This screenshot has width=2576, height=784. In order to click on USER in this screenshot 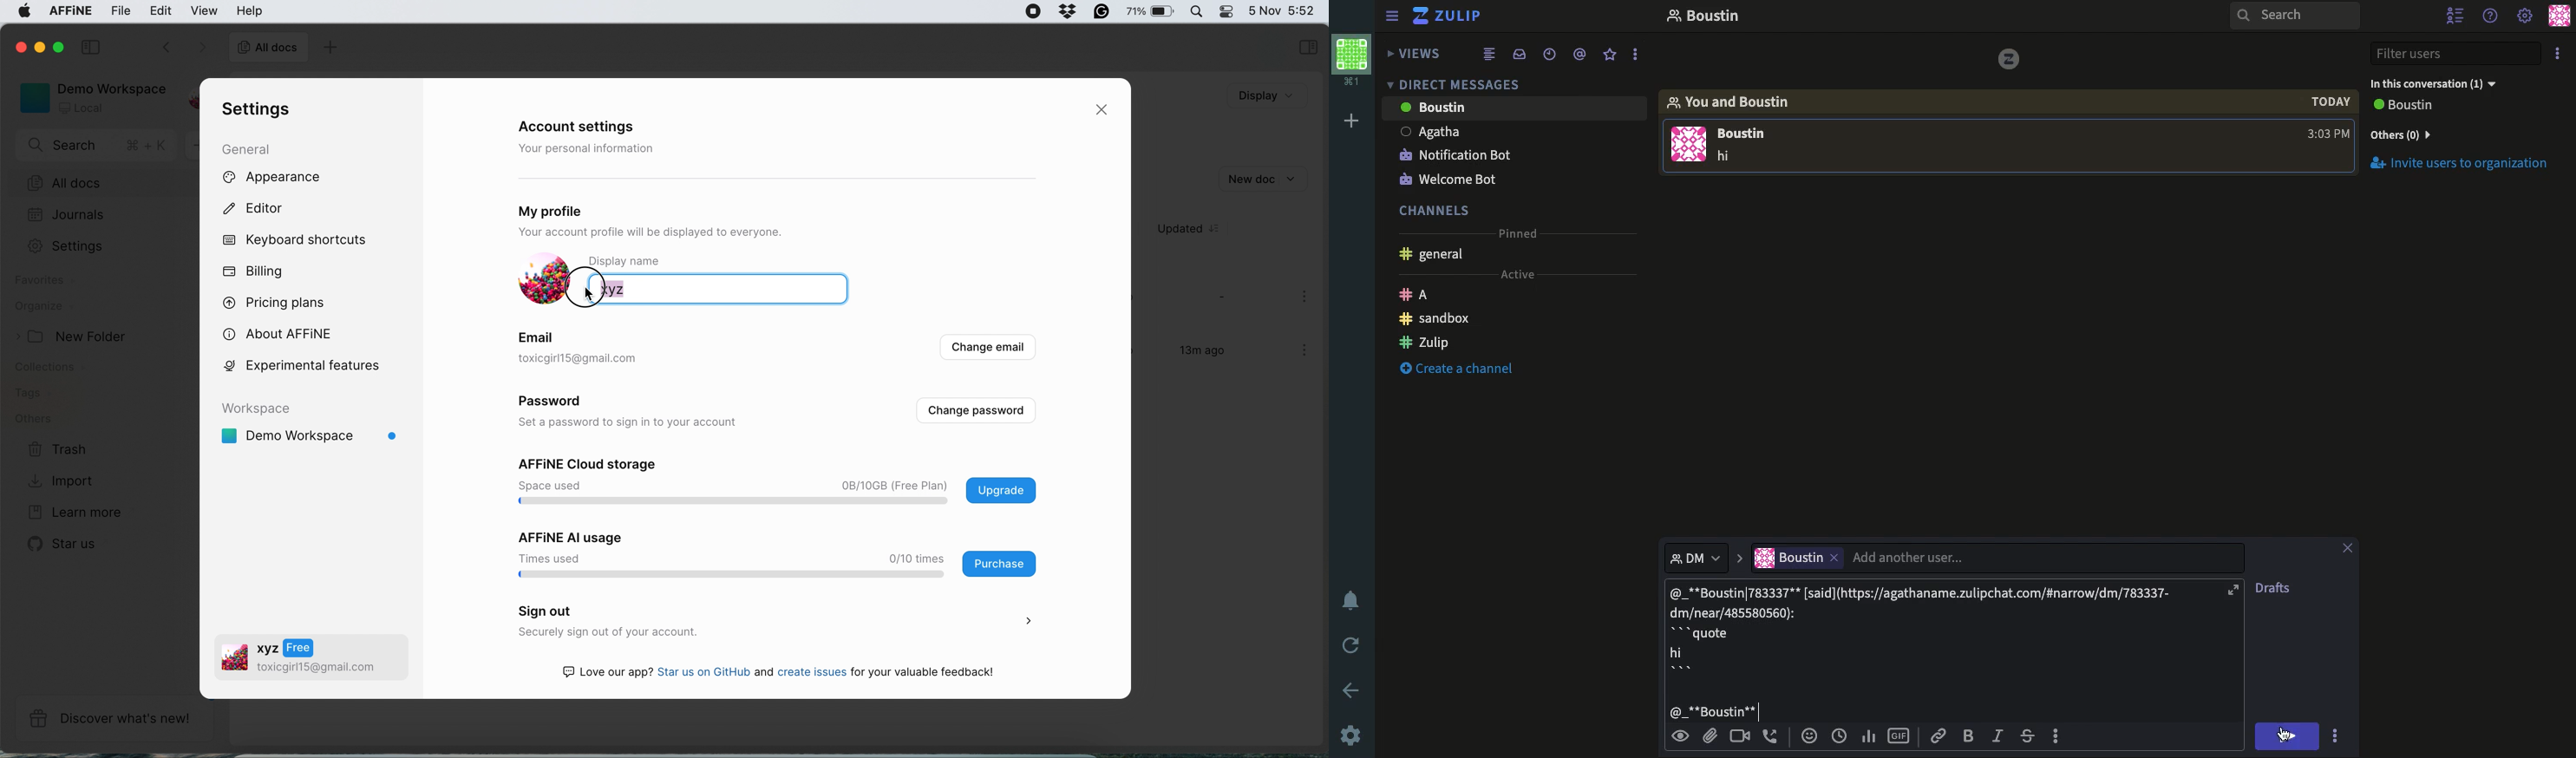, I will do `click(1749, 135)`.